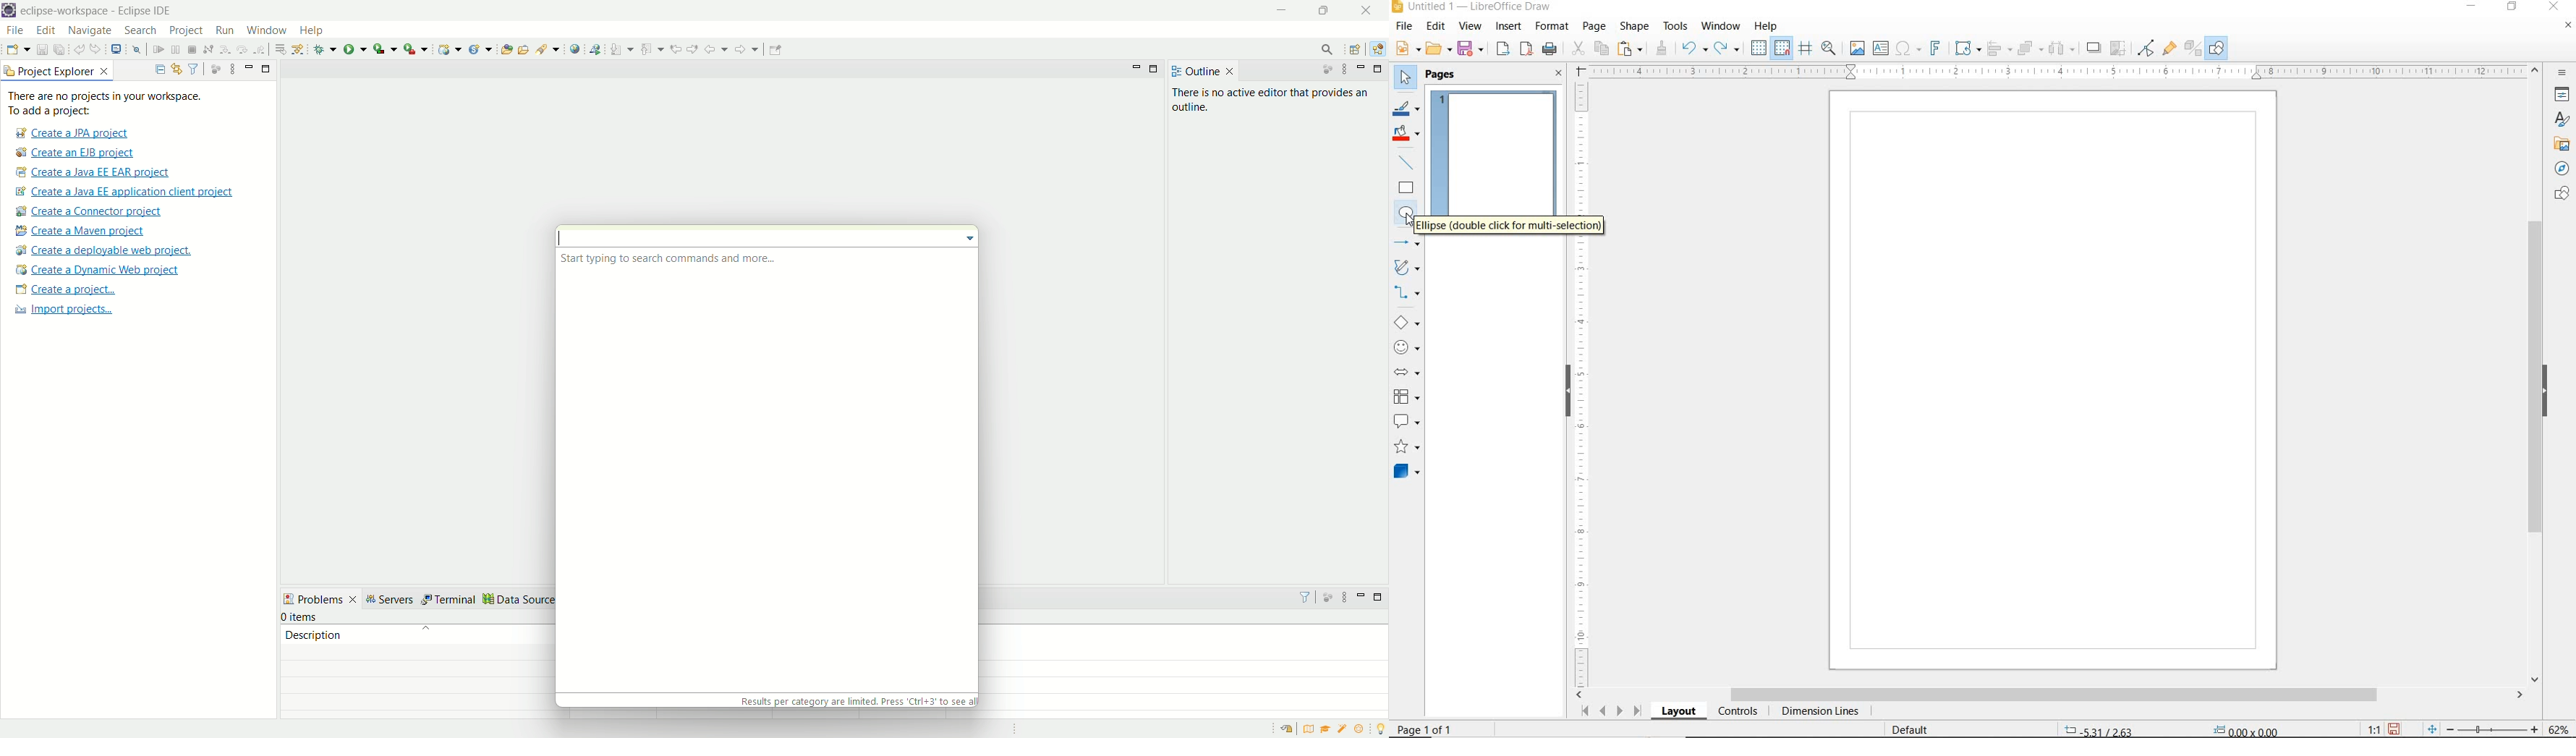  Describe the element at coordinates (1407, 293) in the screenshot. I see `CONNECTORS` at that location.